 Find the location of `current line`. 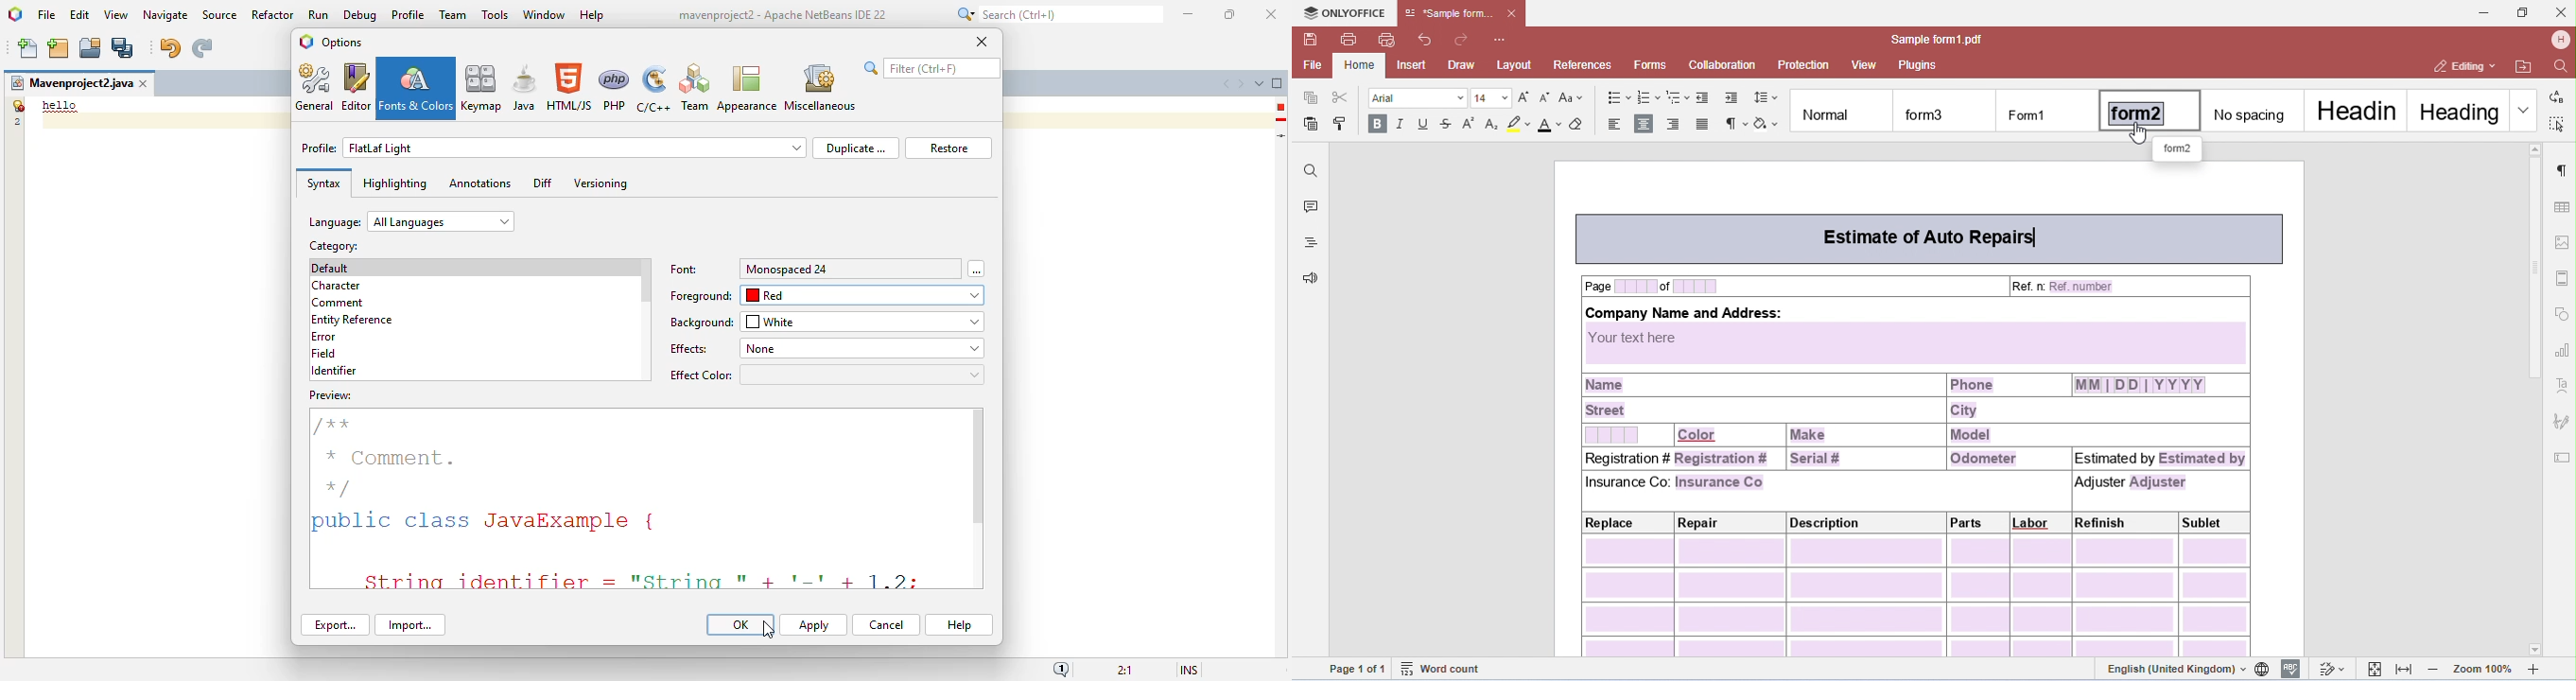

current line is located at coordinates (1282, 135).